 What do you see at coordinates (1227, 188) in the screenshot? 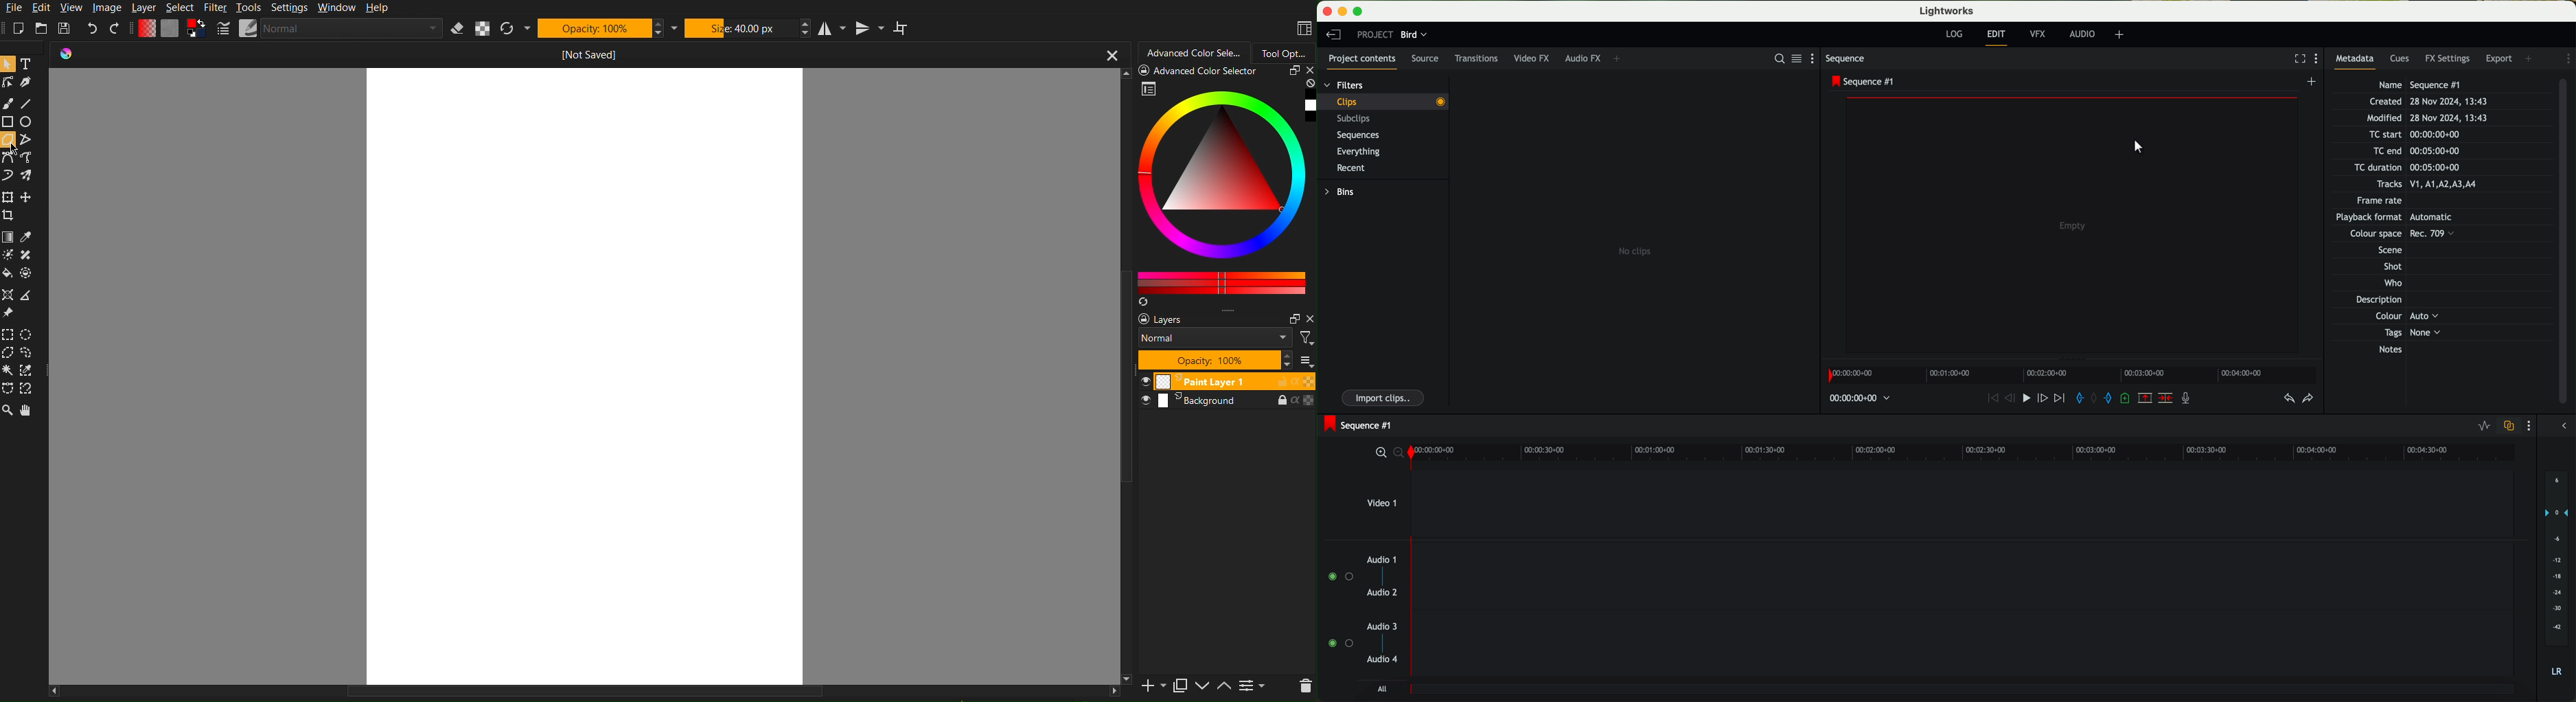
I see `Advanced Color Selector` at bounding box center [1227, 188].